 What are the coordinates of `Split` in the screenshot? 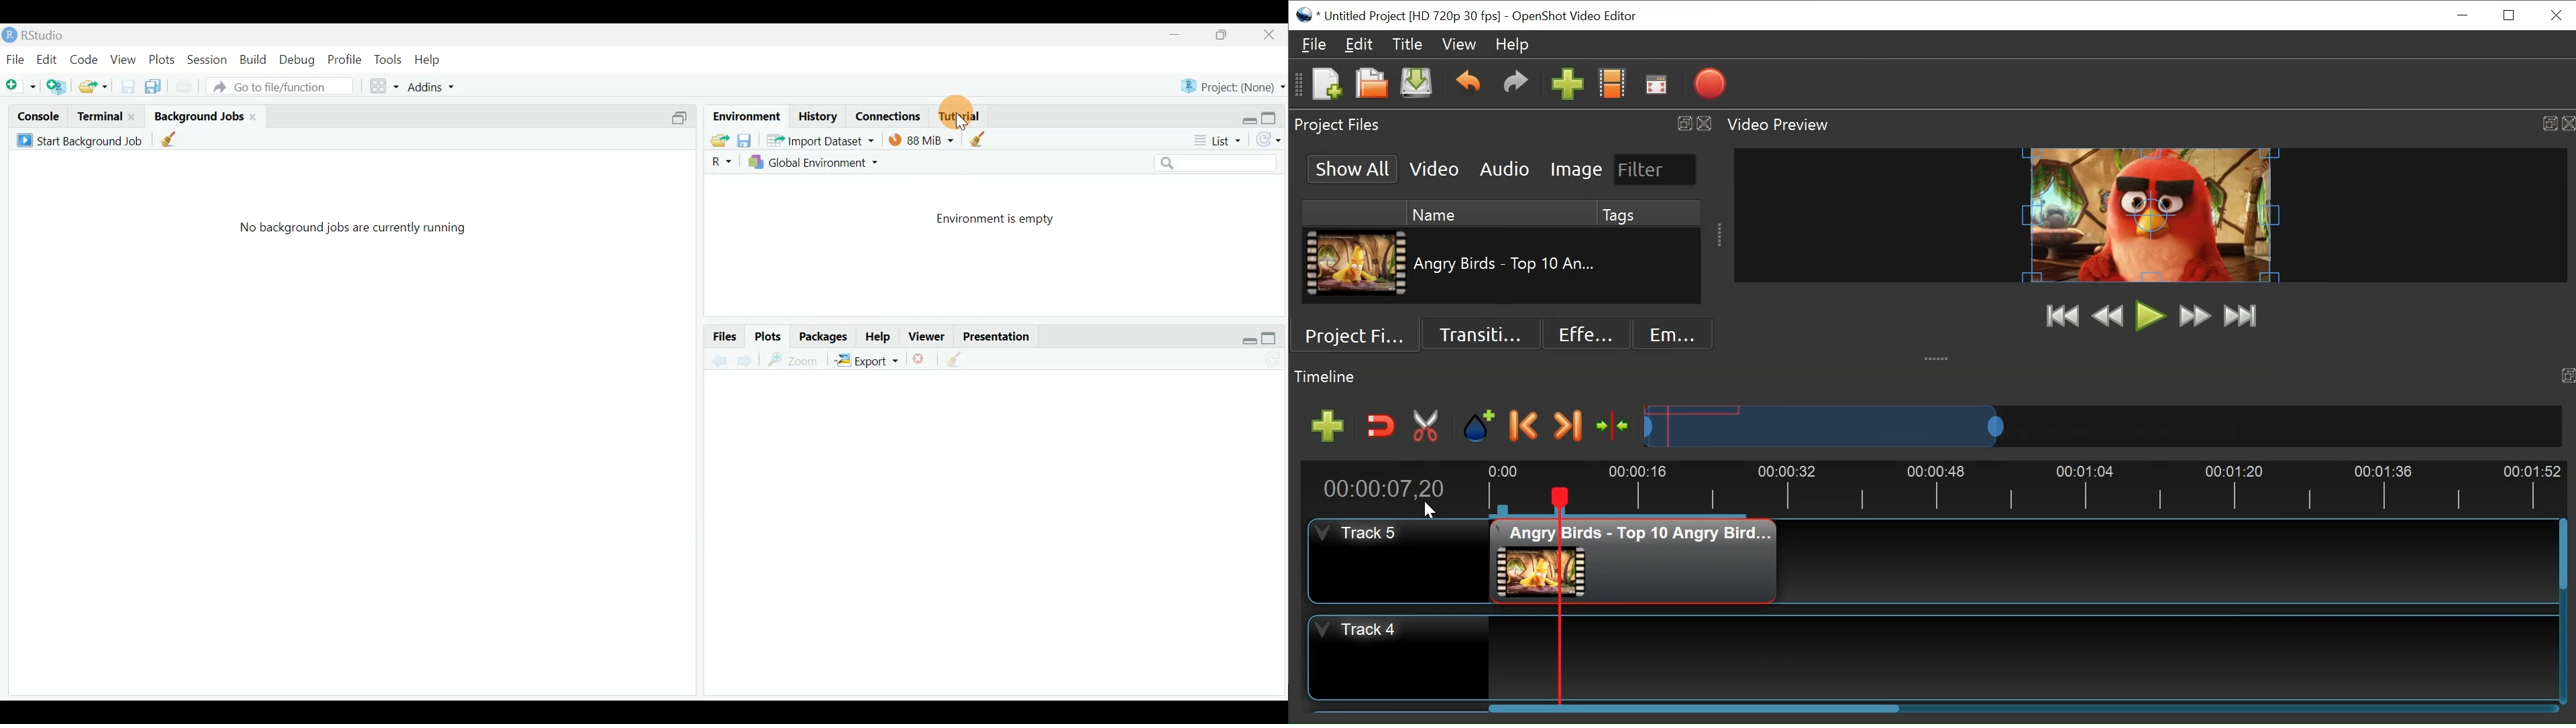 It's located at (683, 117).